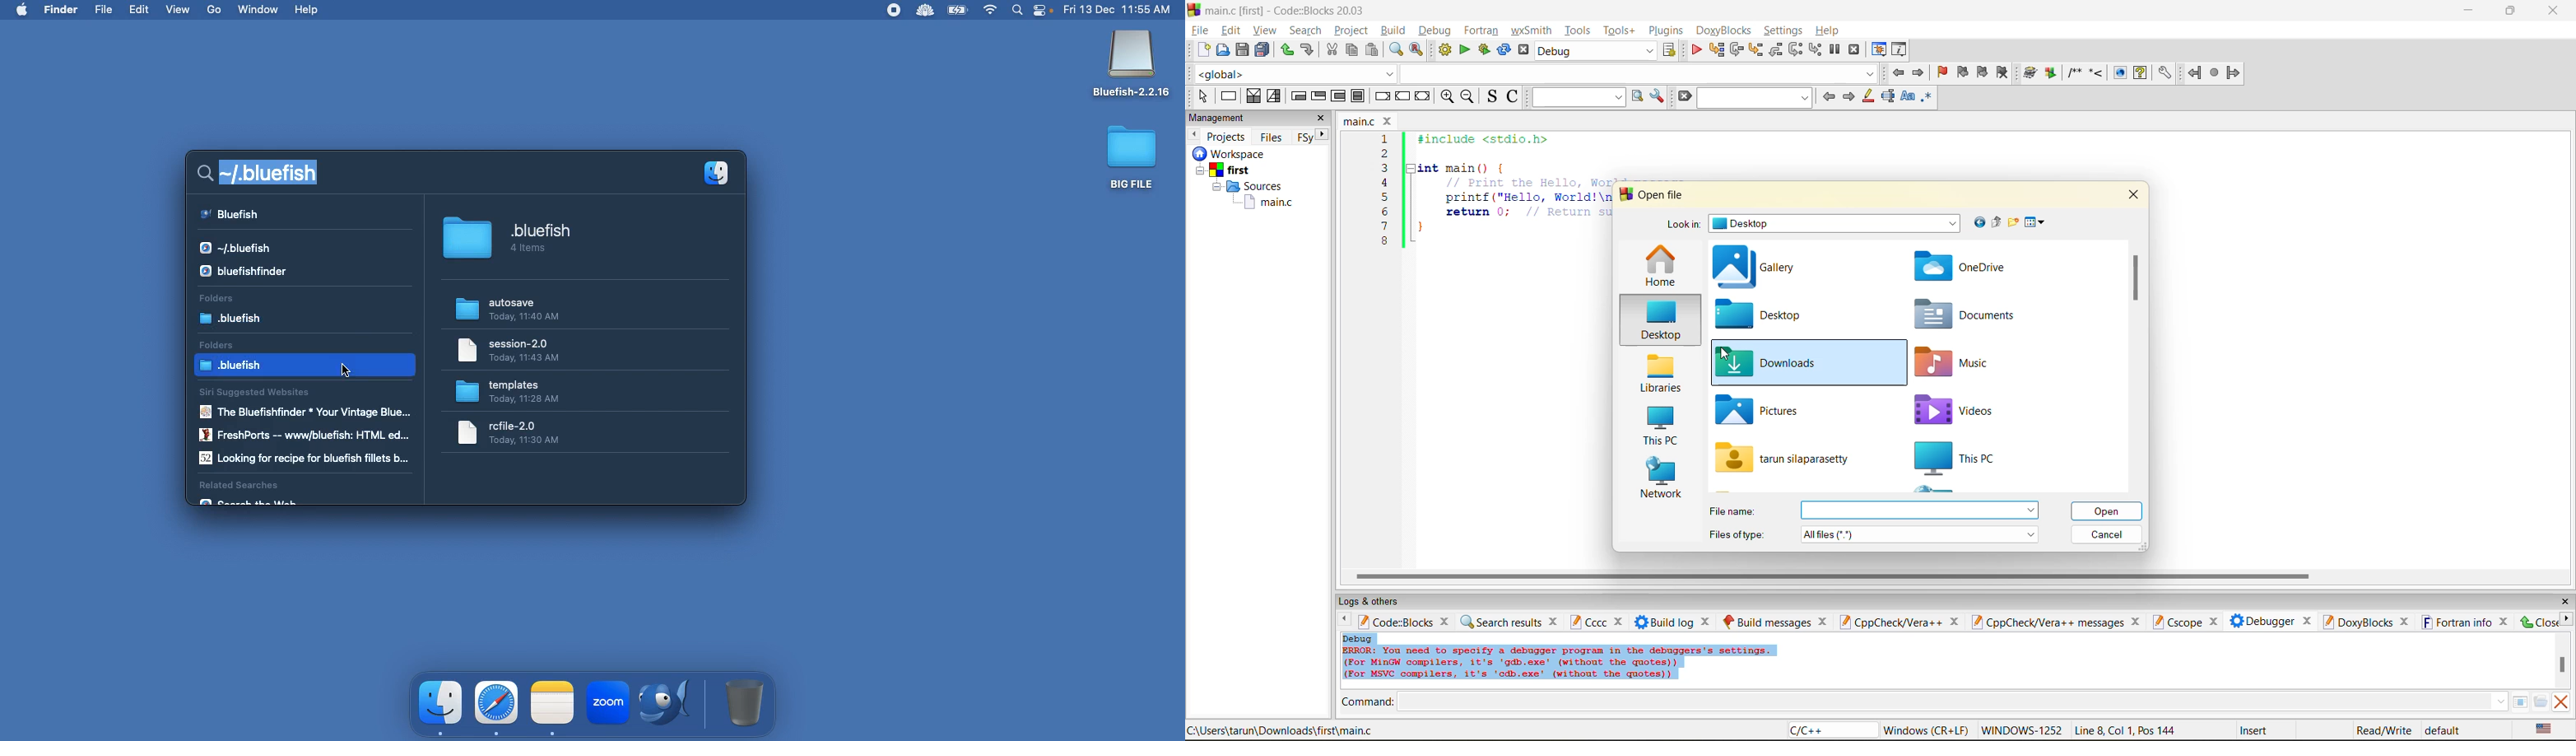 The width and height of the screenshot is (2576, 756). I want to click on Results, so click(254, 262).